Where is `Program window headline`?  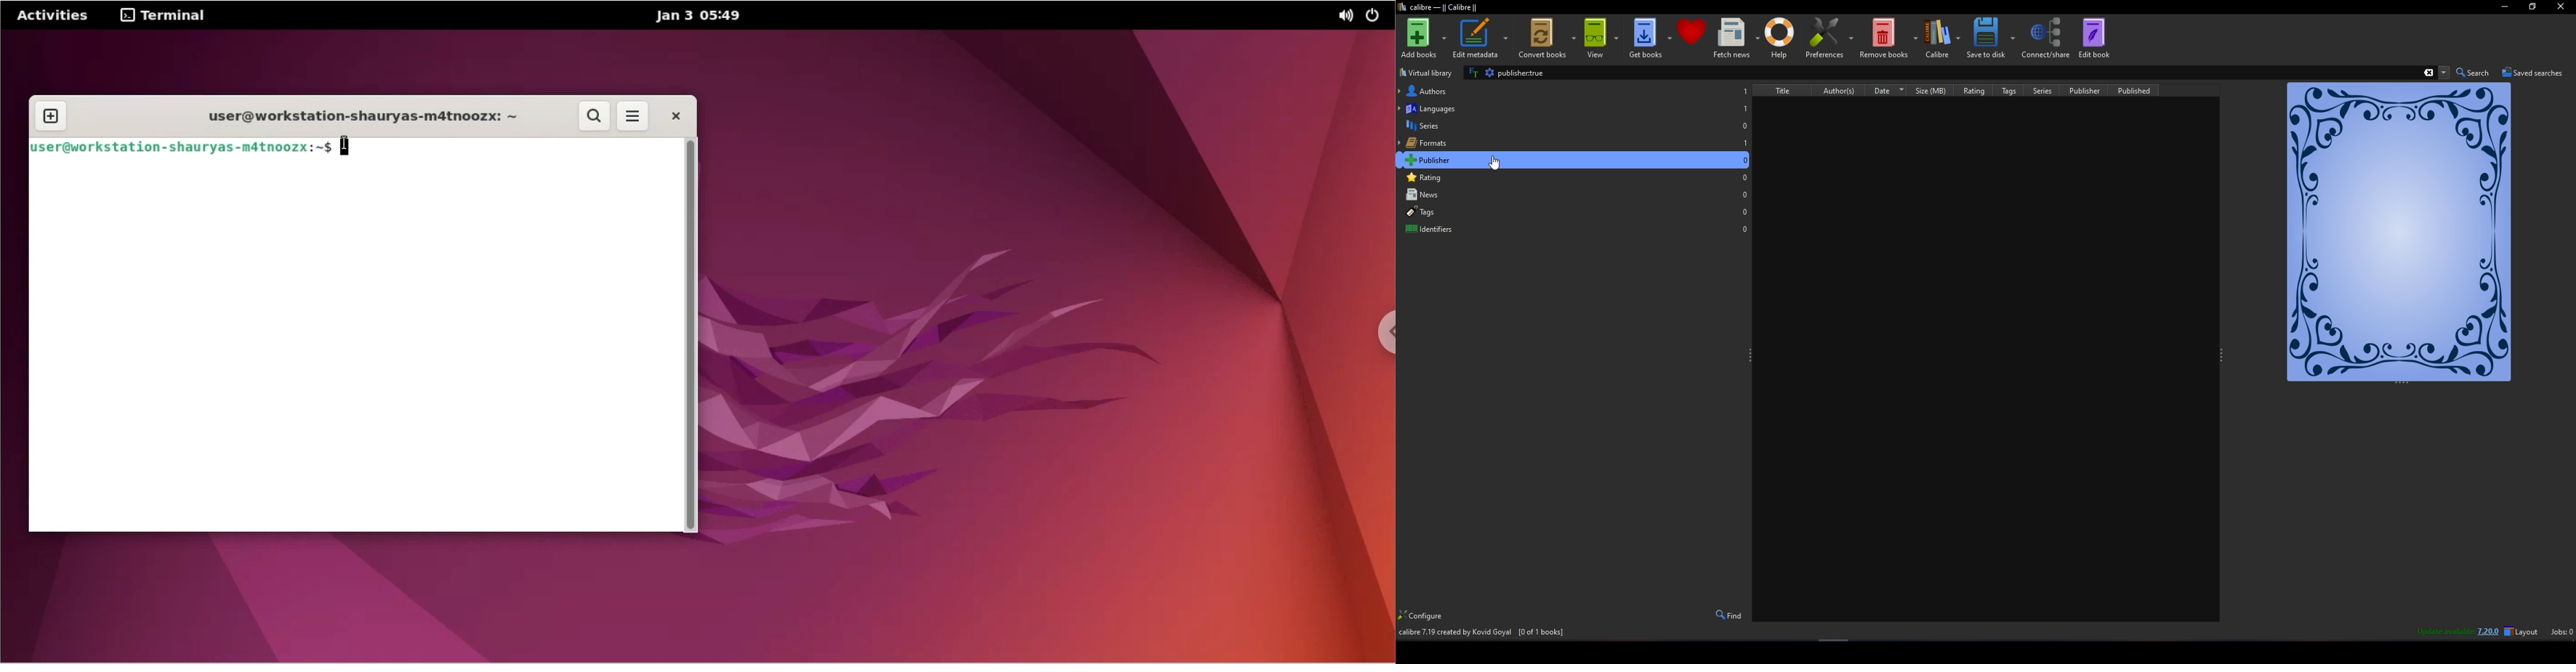 Program window headline is located at coordinates (1438, 7).